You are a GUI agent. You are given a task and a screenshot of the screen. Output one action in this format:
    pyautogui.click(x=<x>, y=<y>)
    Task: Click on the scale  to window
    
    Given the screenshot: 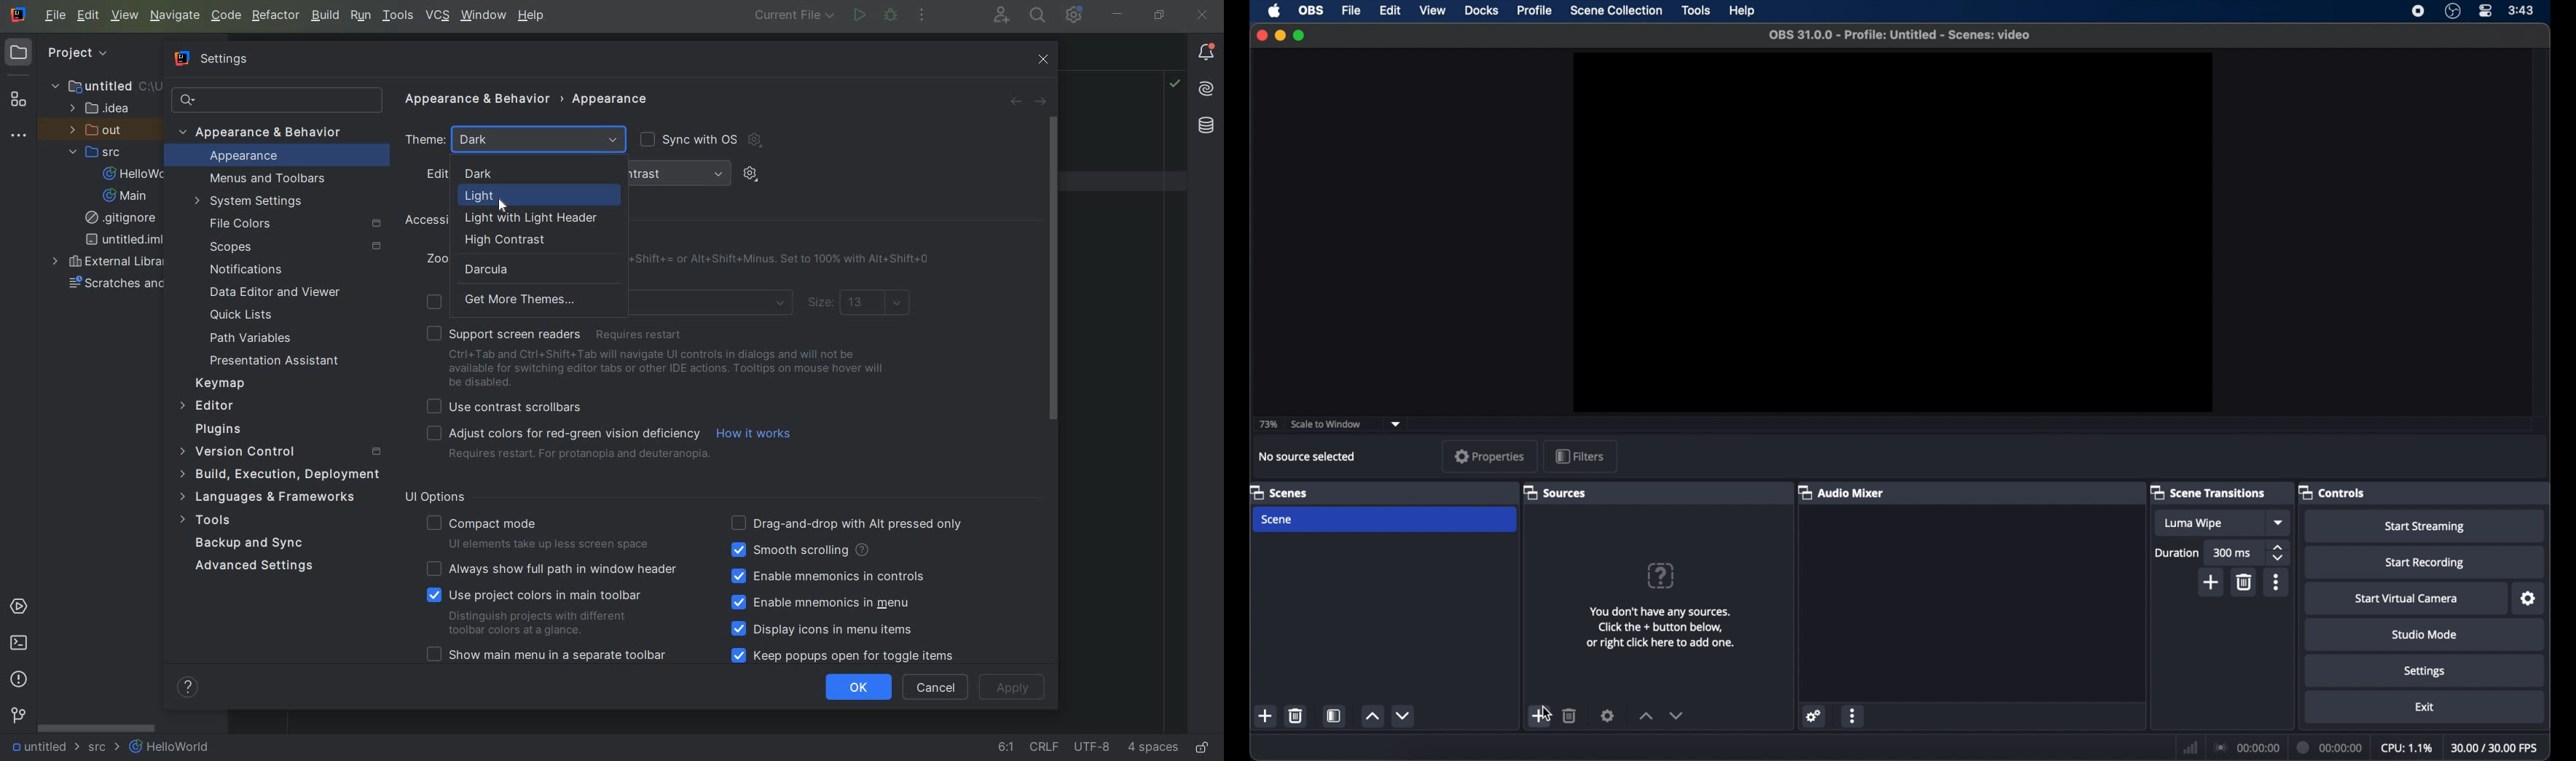 What is the action you would take?
    pyautogui.click(x=1326, y=425)
    